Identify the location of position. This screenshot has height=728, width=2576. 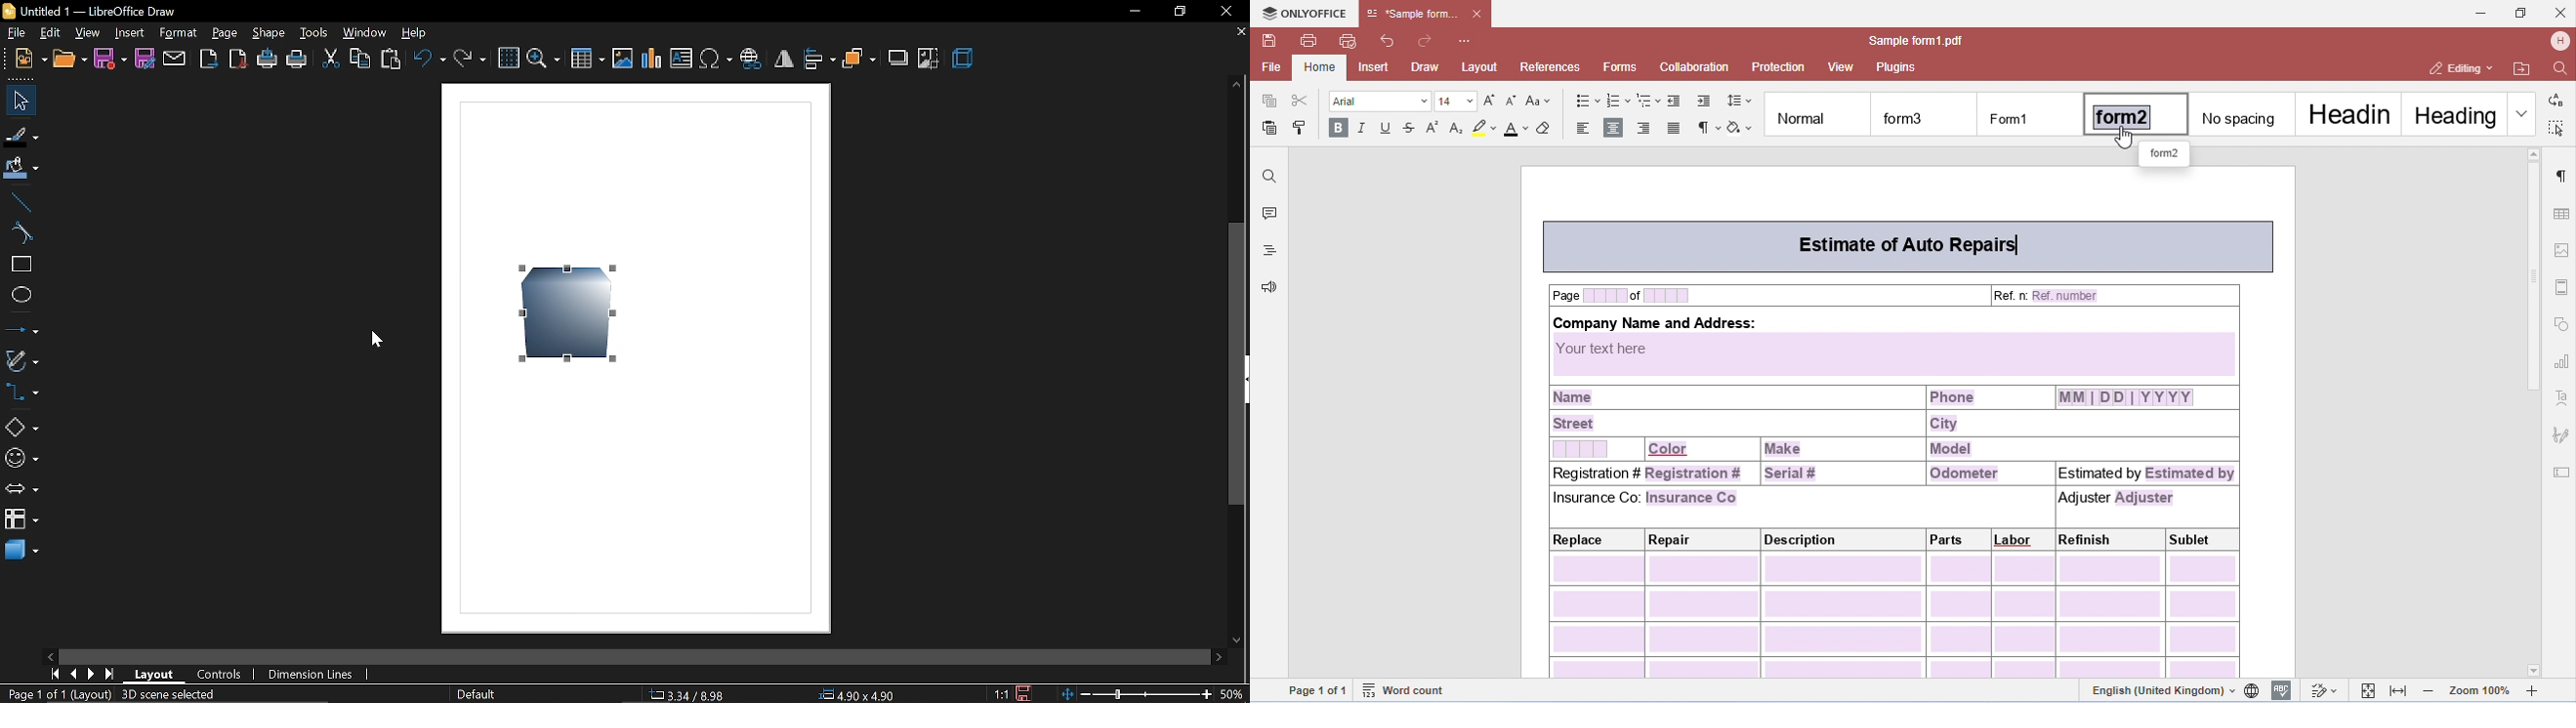
(852, 694).